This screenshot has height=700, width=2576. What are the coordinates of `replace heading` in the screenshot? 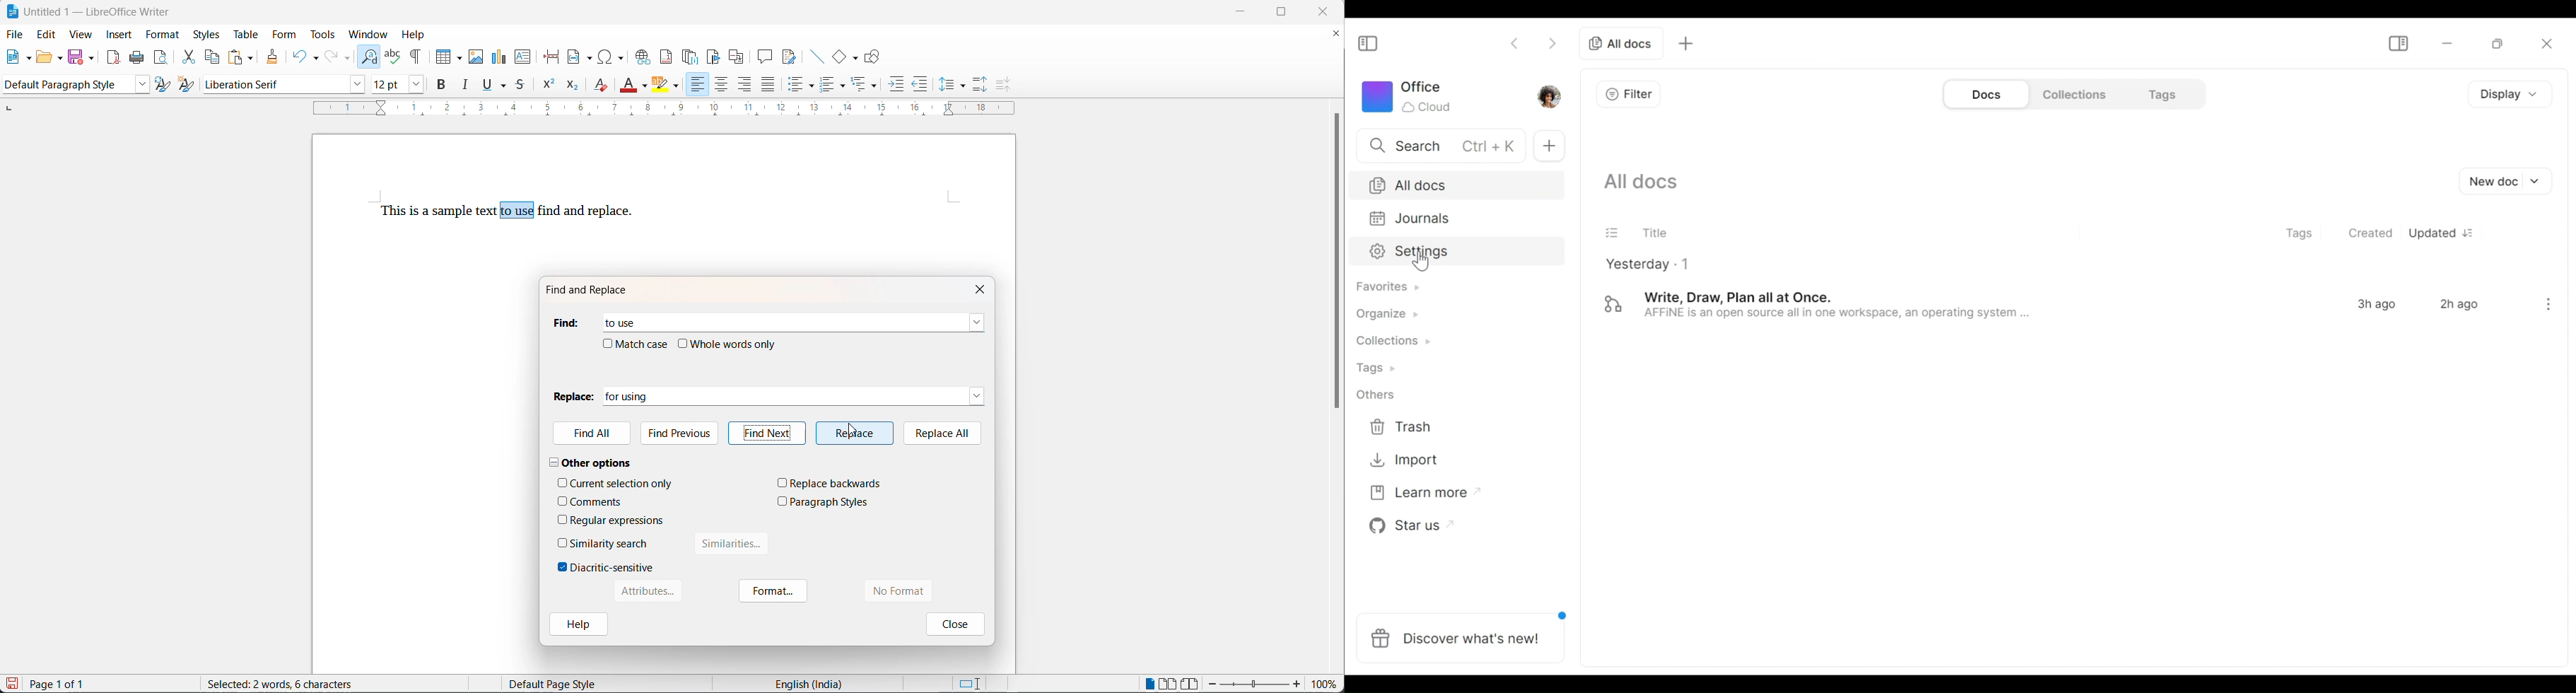 It's located at (573, 395).